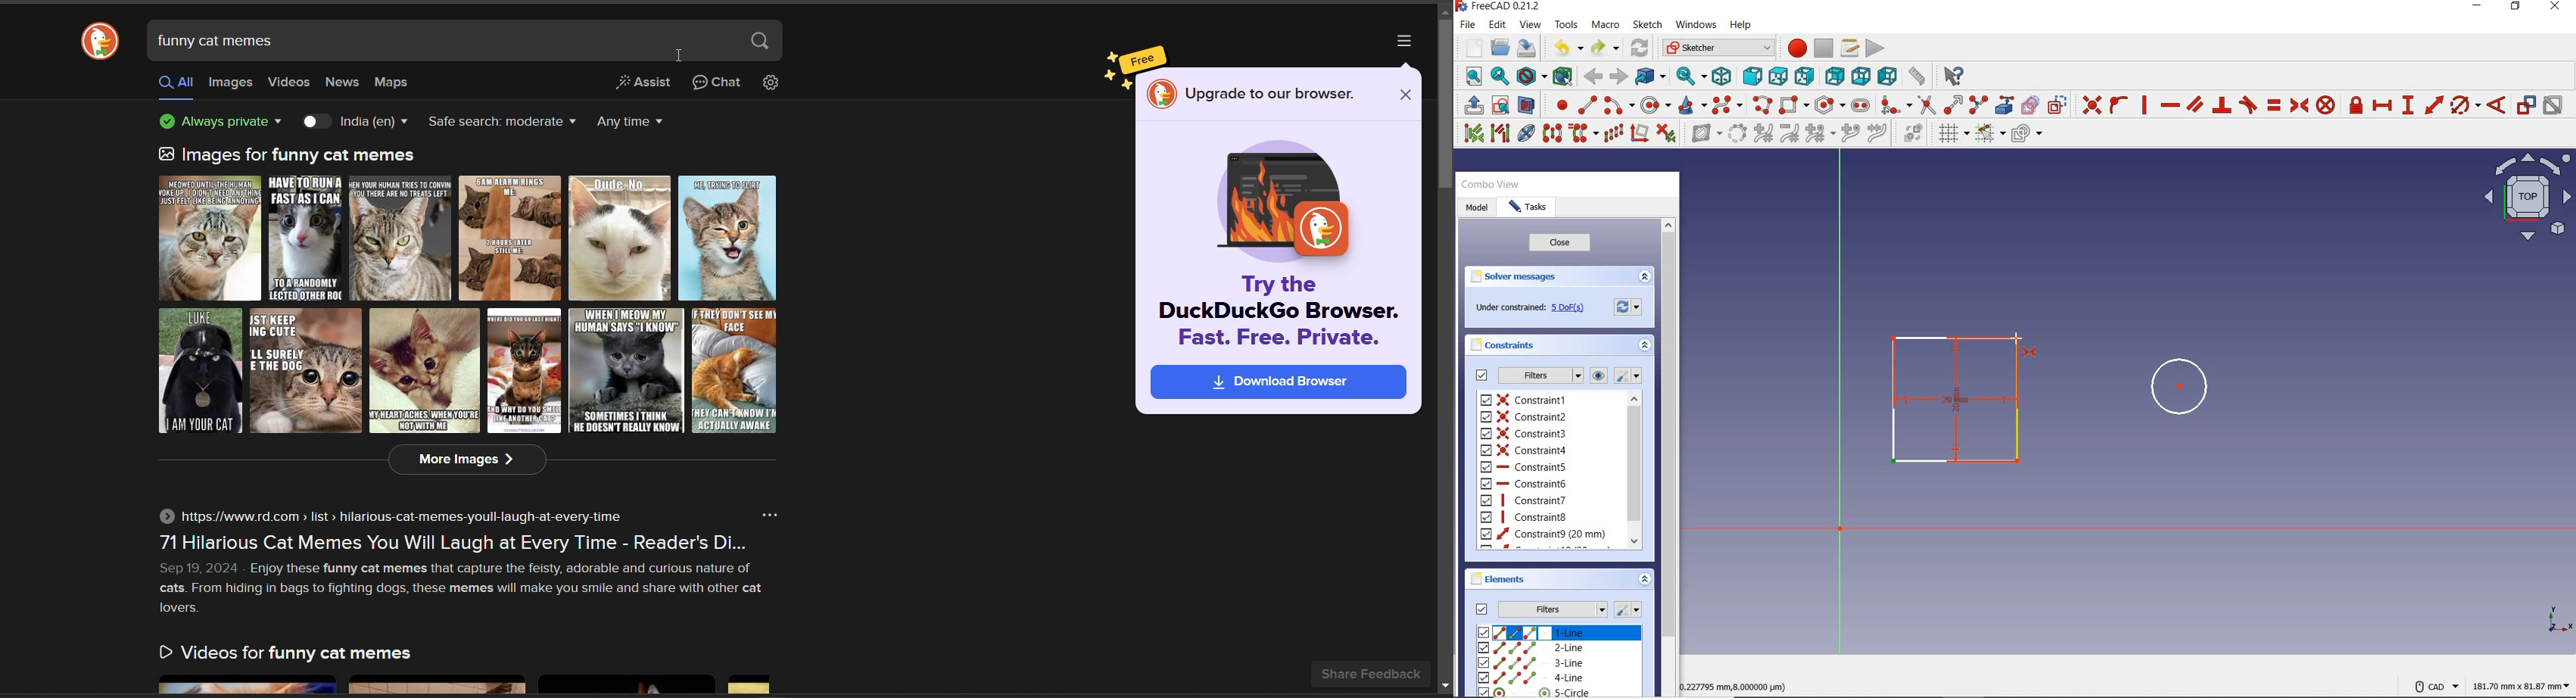 This screenshot has width=2576, height=700. What do you see at coordinates (1478, 211) in the screenshot?
I see `model` at bounding box center [1478, 211].